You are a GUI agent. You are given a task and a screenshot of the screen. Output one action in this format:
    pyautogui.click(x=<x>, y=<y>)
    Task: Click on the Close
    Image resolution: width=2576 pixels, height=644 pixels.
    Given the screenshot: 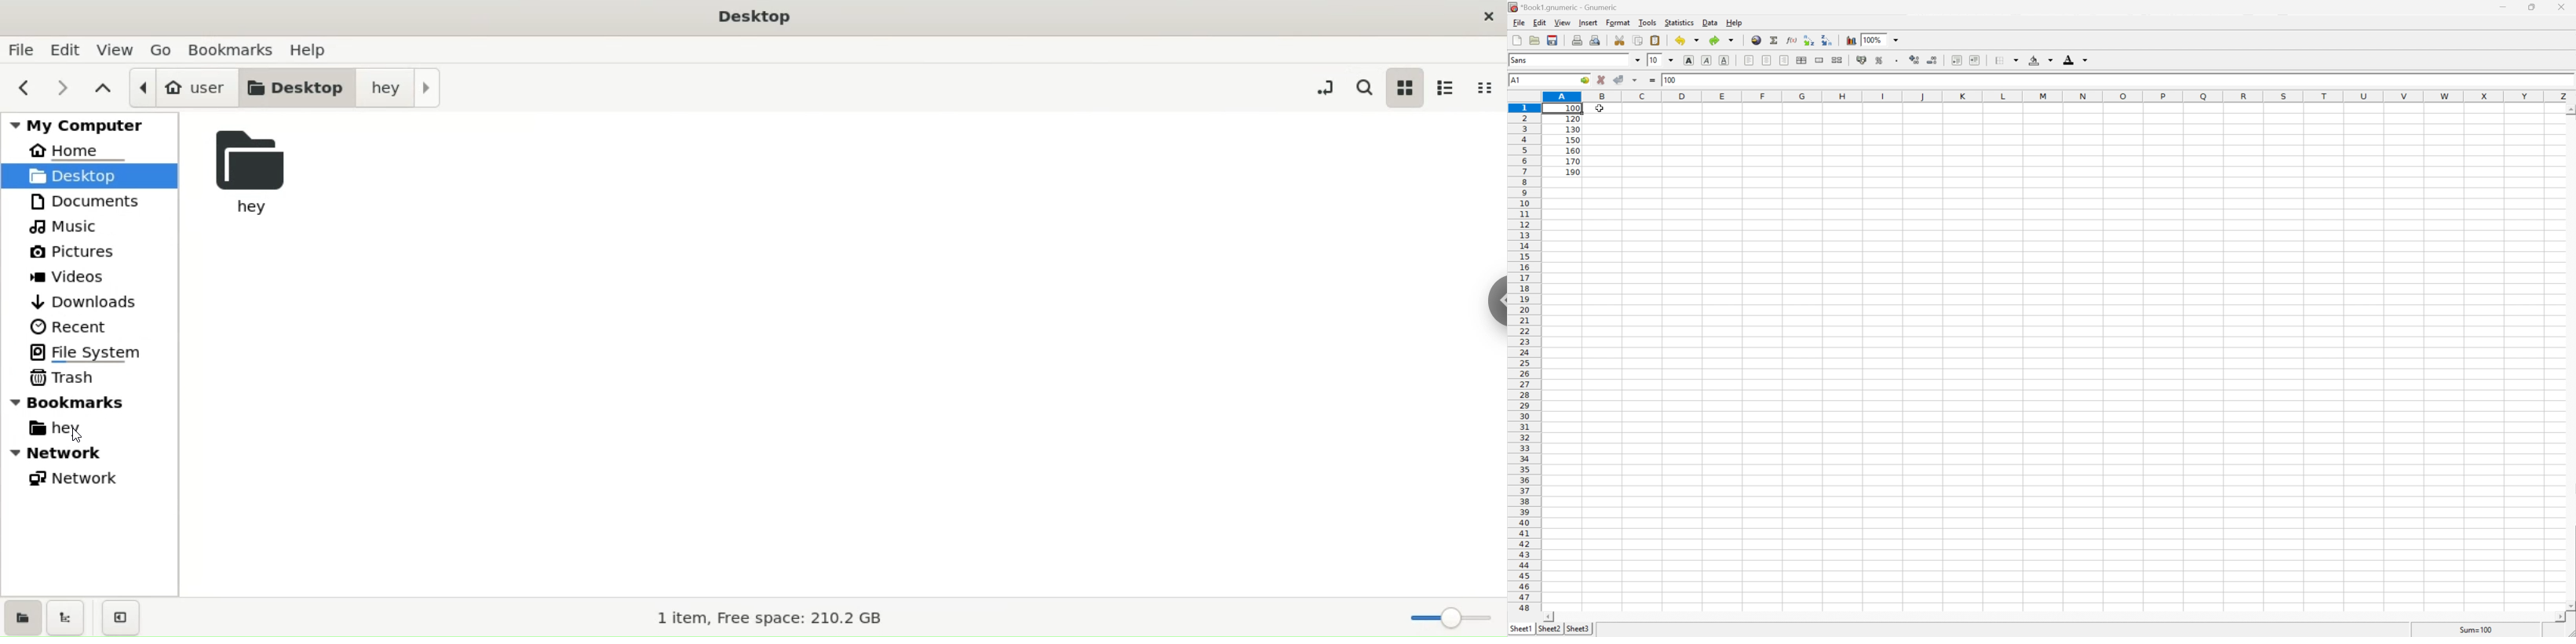 What is the action you would take?
    pyautogui.click(x=2561, y=8)
    